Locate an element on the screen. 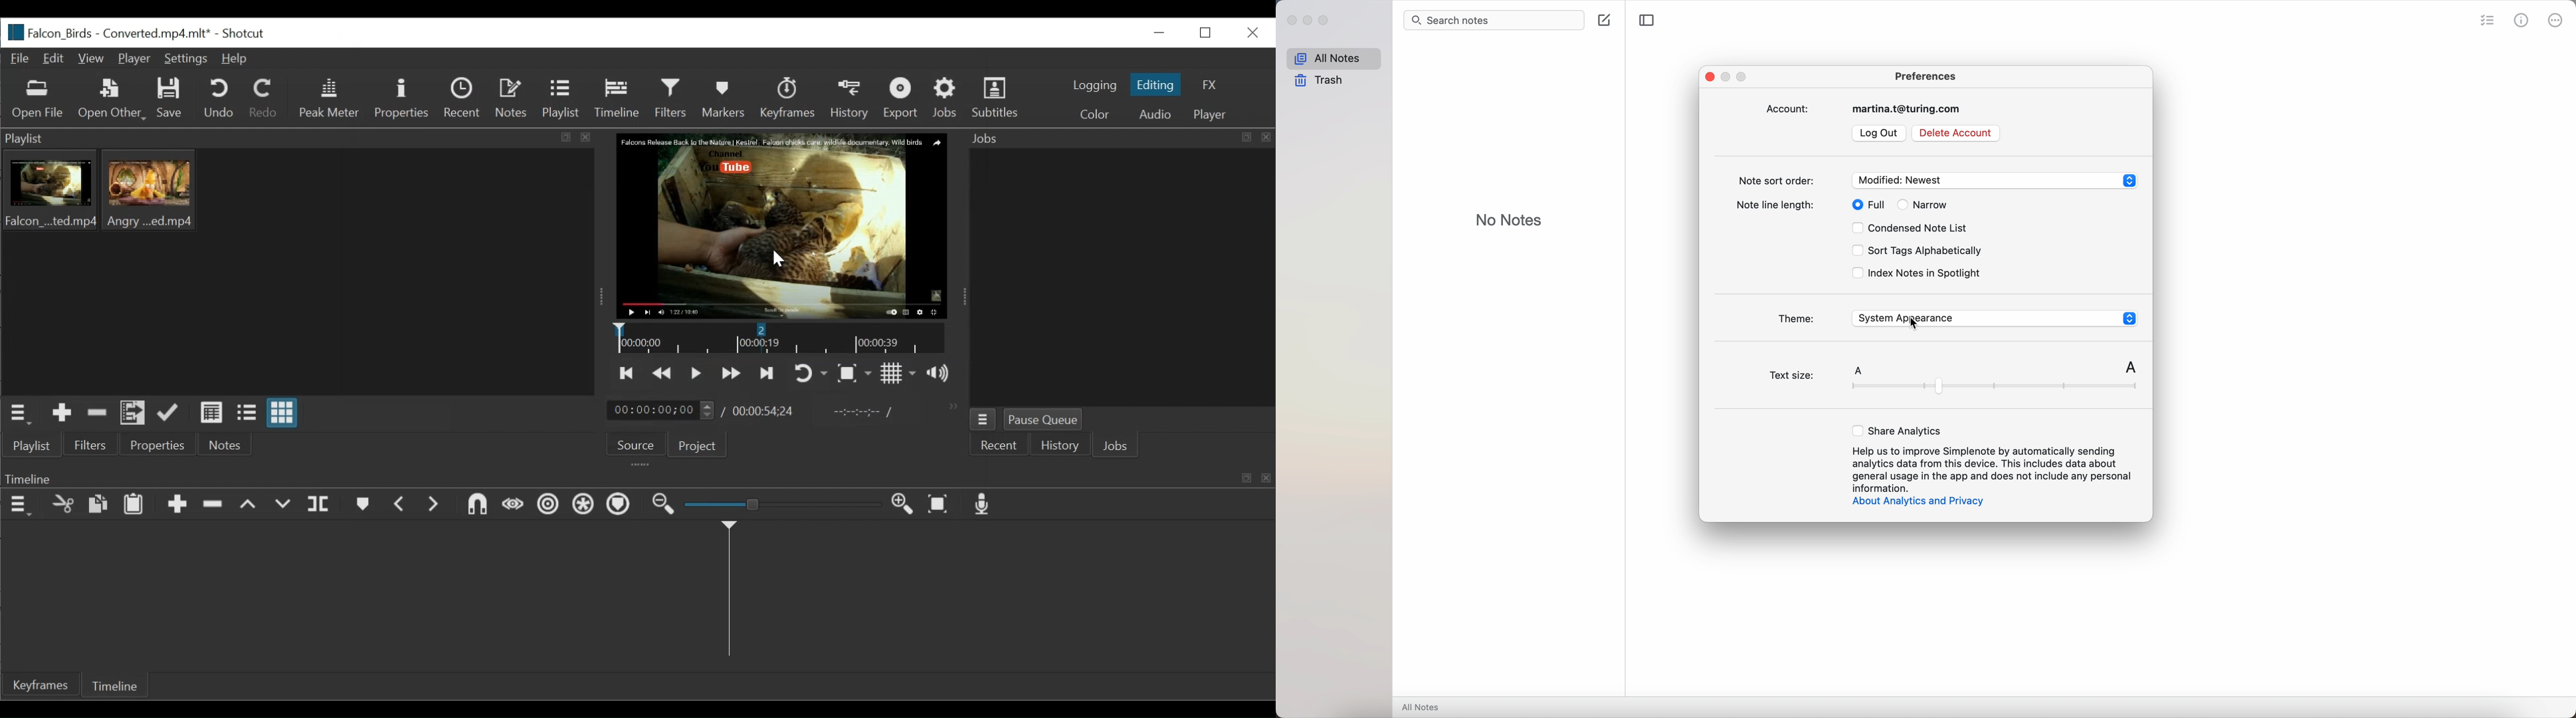 This screenshot has height=728, width=2576. minimize Simplenote is located at coordinates (1729, 76).